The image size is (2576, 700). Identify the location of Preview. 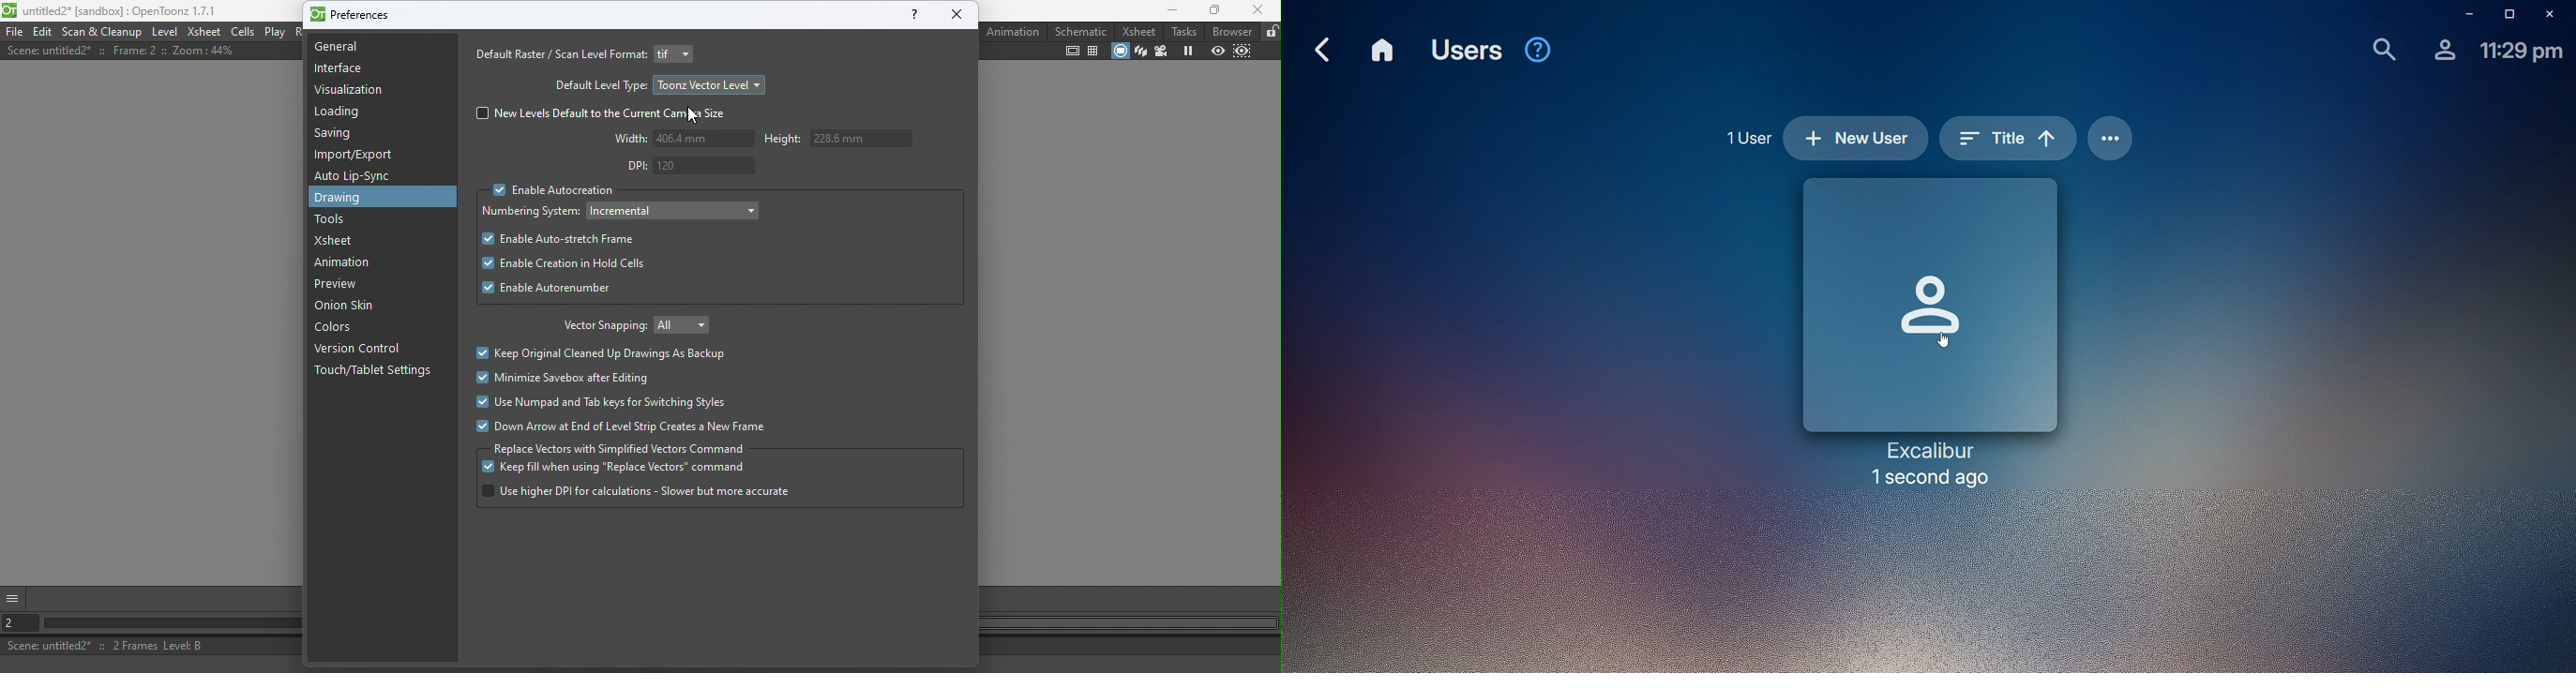
(1215, 52).